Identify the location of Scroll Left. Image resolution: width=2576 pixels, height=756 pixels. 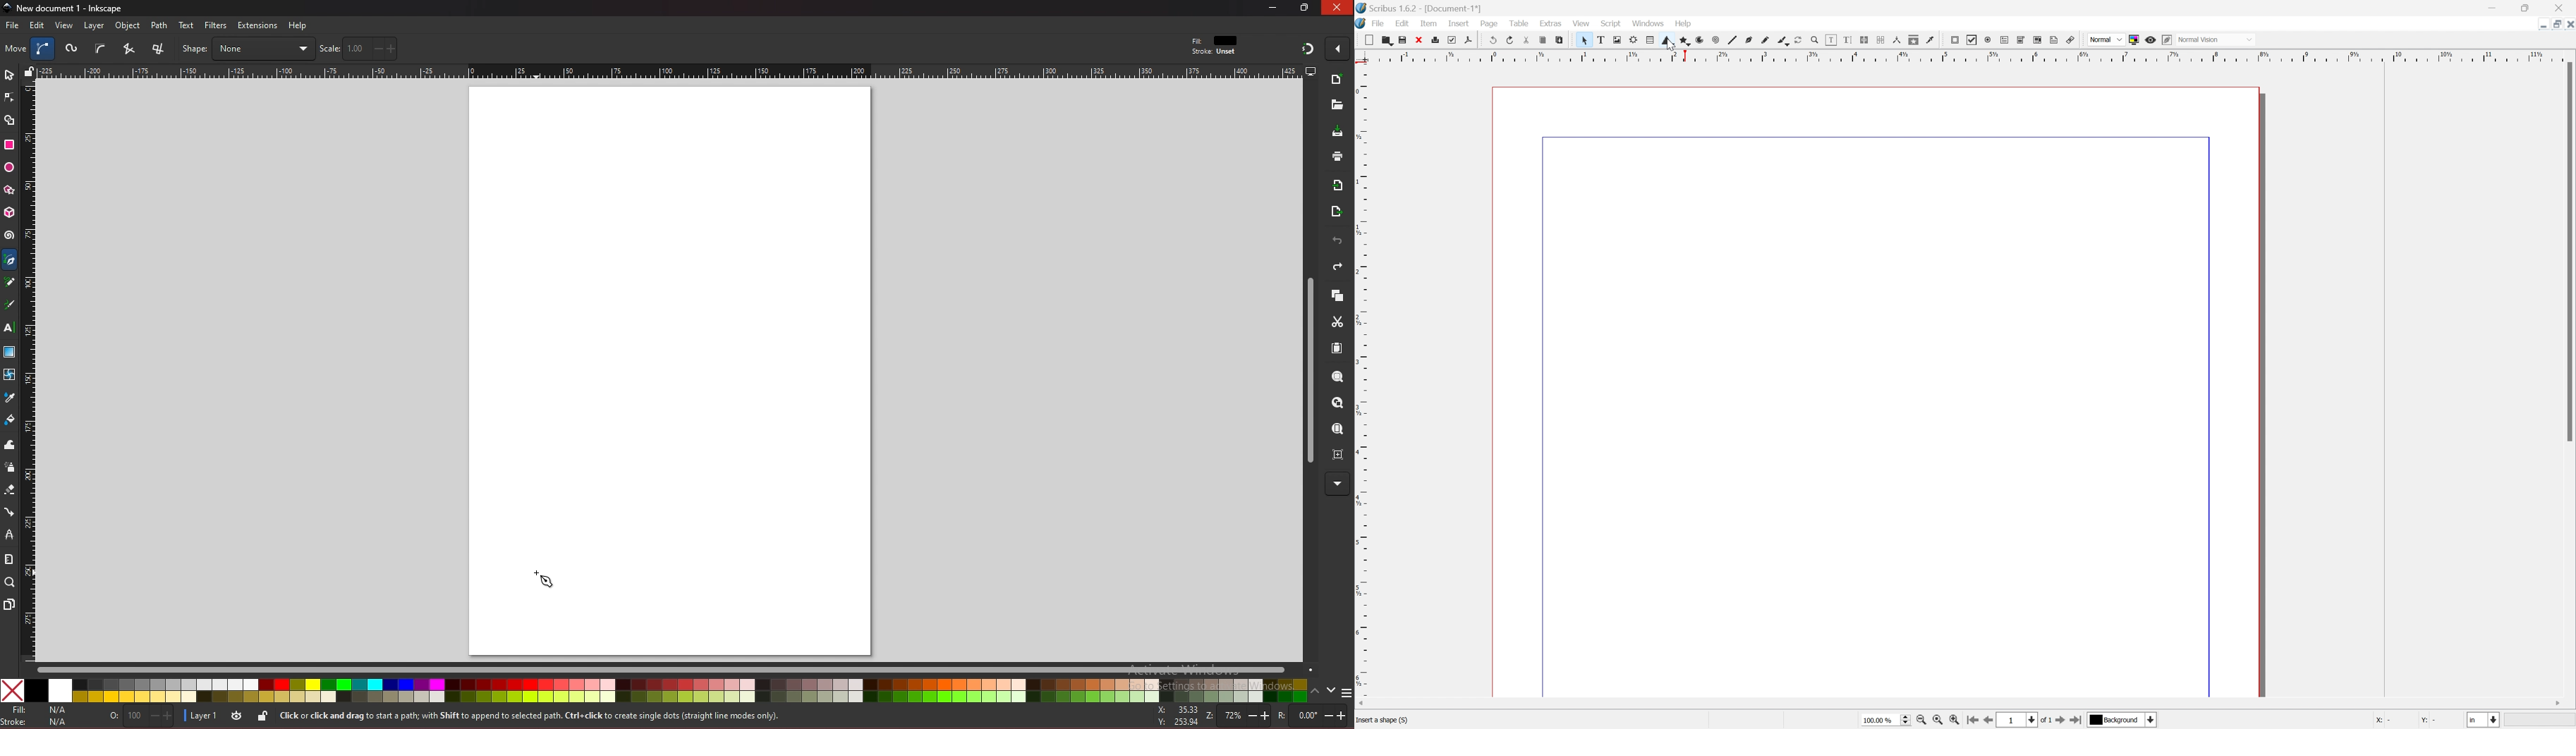
(1363, 703).